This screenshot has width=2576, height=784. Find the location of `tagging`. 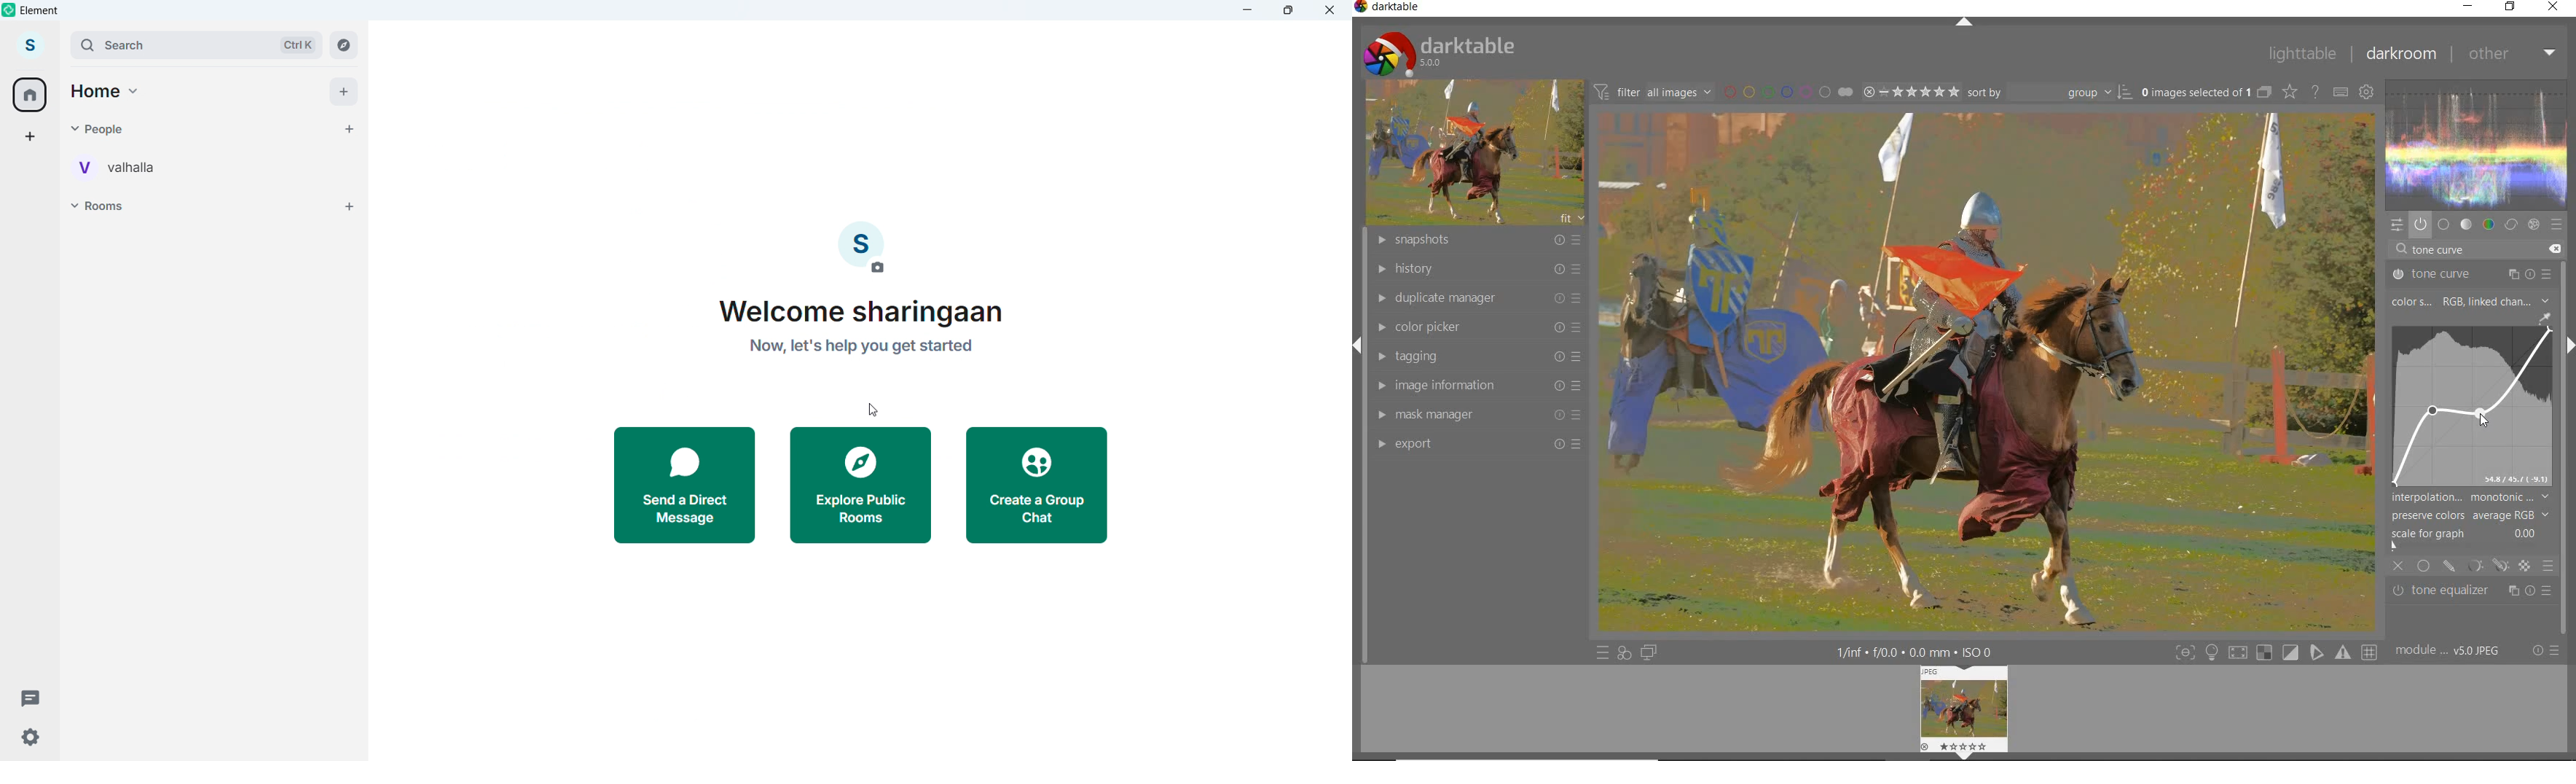

tagging is located at coordinates (1475, 356).